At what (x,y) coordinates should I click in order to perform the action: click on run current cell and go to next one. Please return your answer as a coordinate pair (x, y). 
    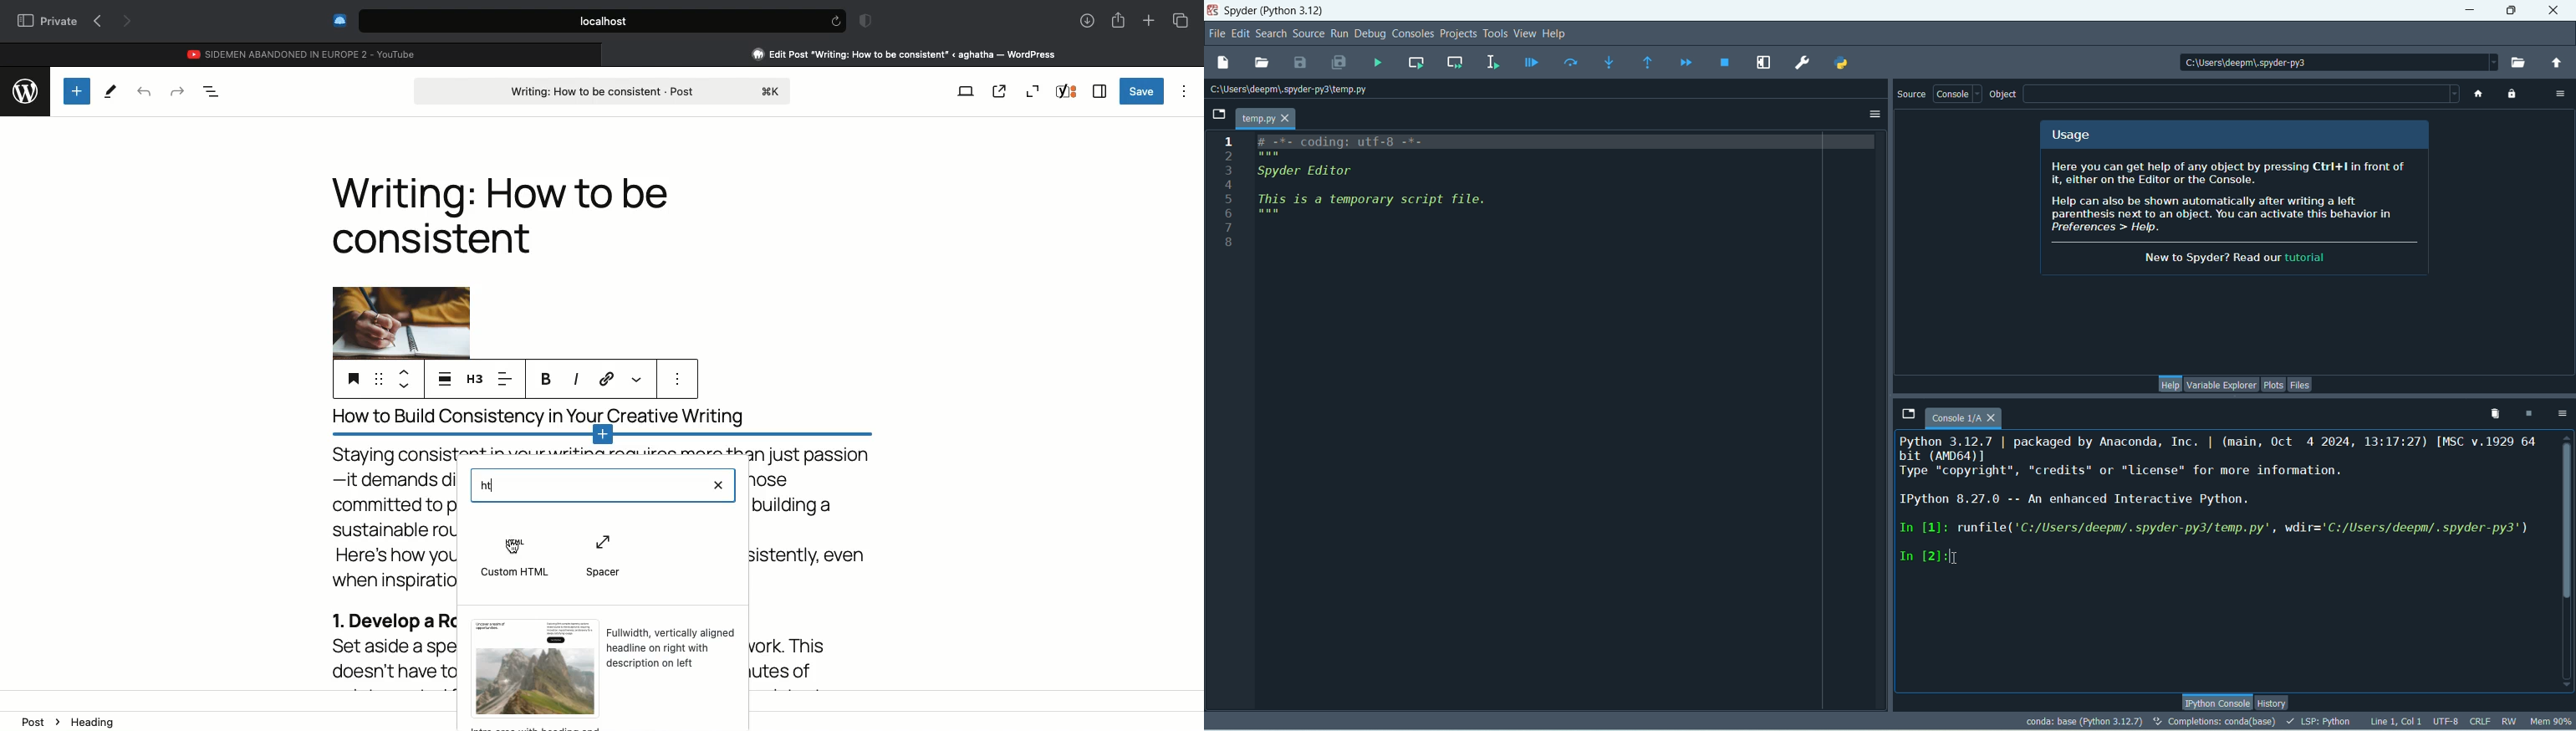
    Looking at the image, I should click on (1456, 63).